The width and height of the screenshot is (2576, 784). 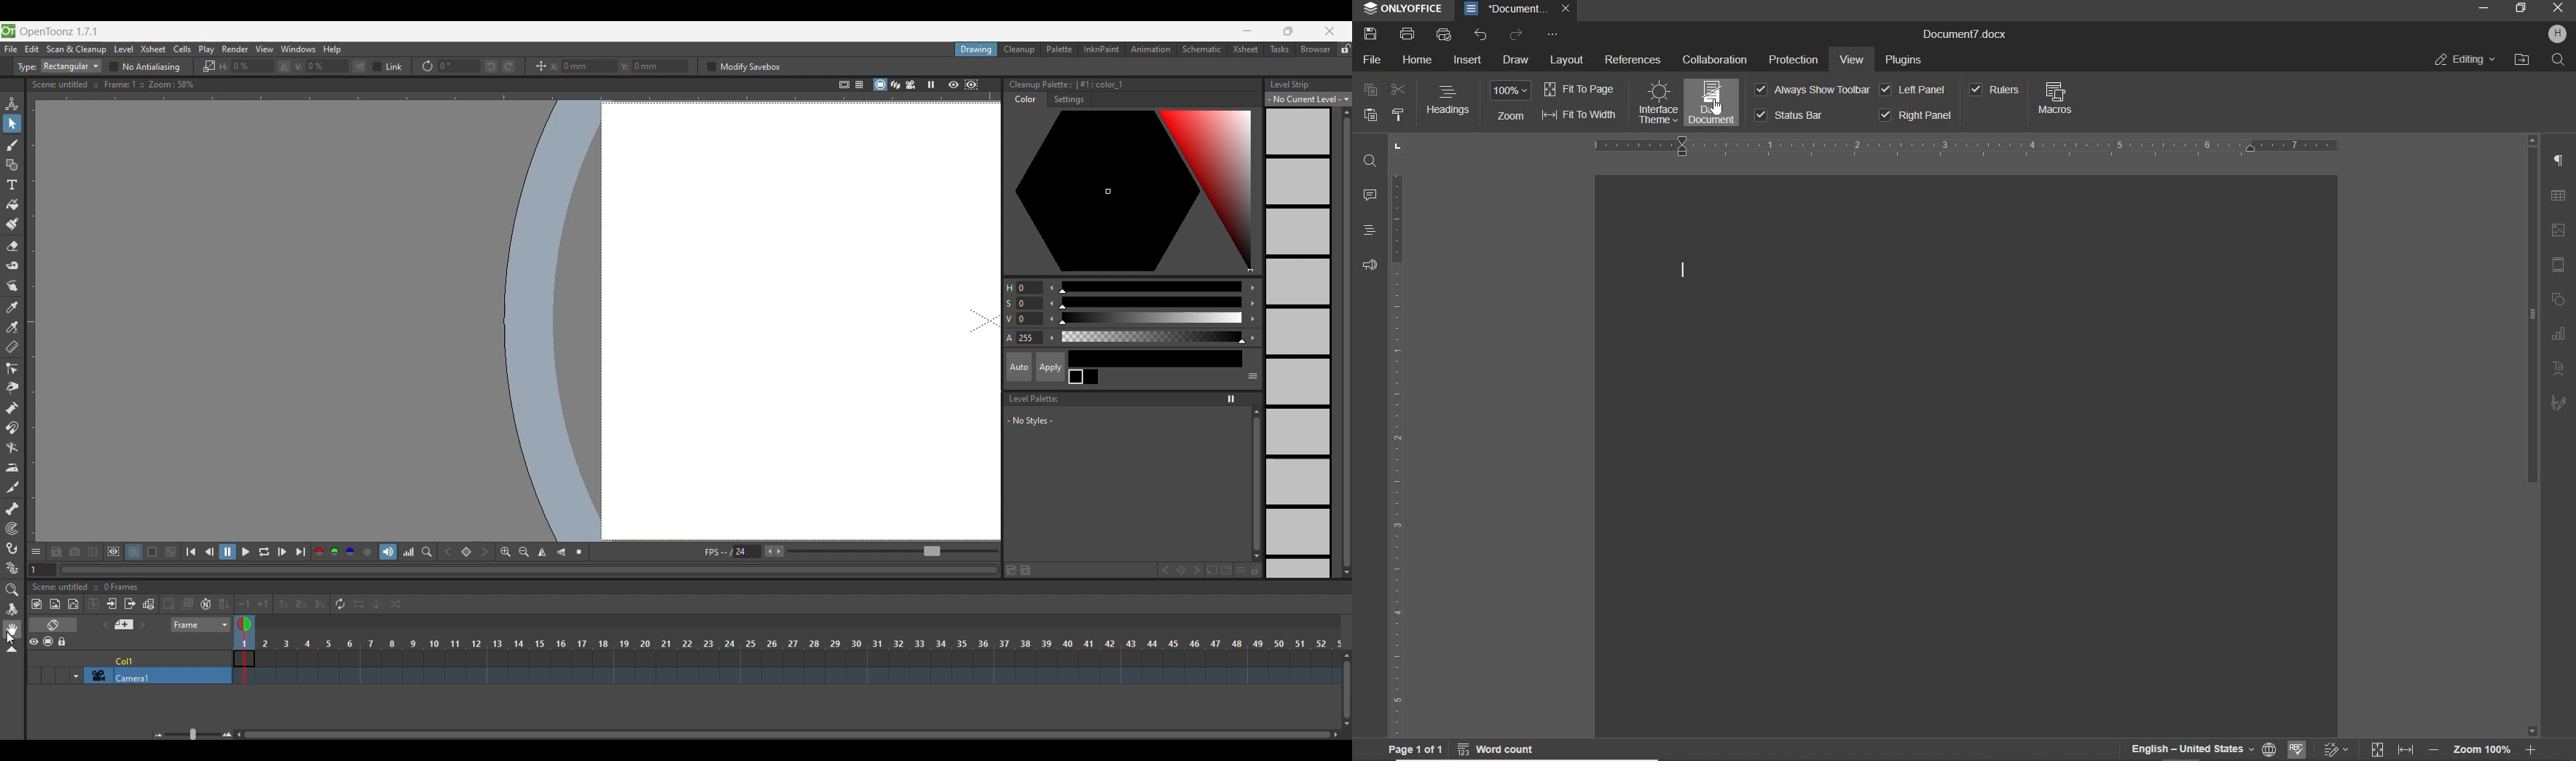 I want to click on SAVE, so click(x=1370, y=34).